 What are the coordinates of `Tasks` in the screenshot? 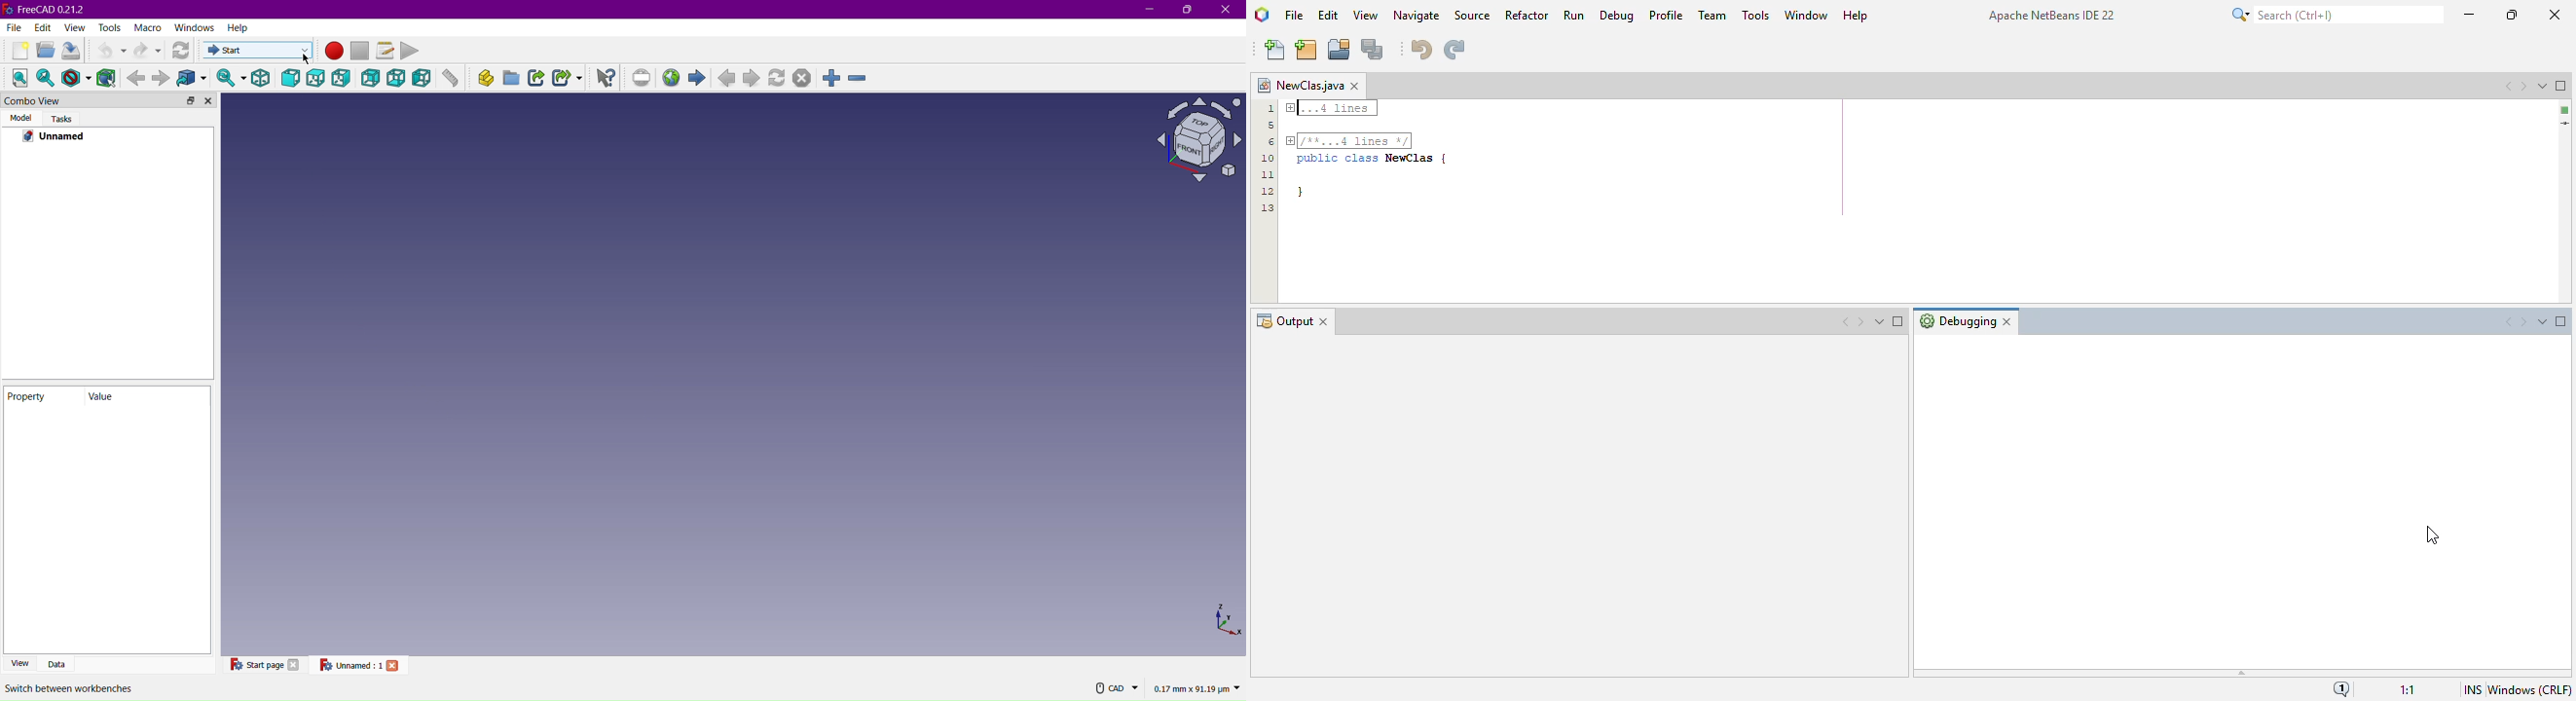 It's located at (62, 119).